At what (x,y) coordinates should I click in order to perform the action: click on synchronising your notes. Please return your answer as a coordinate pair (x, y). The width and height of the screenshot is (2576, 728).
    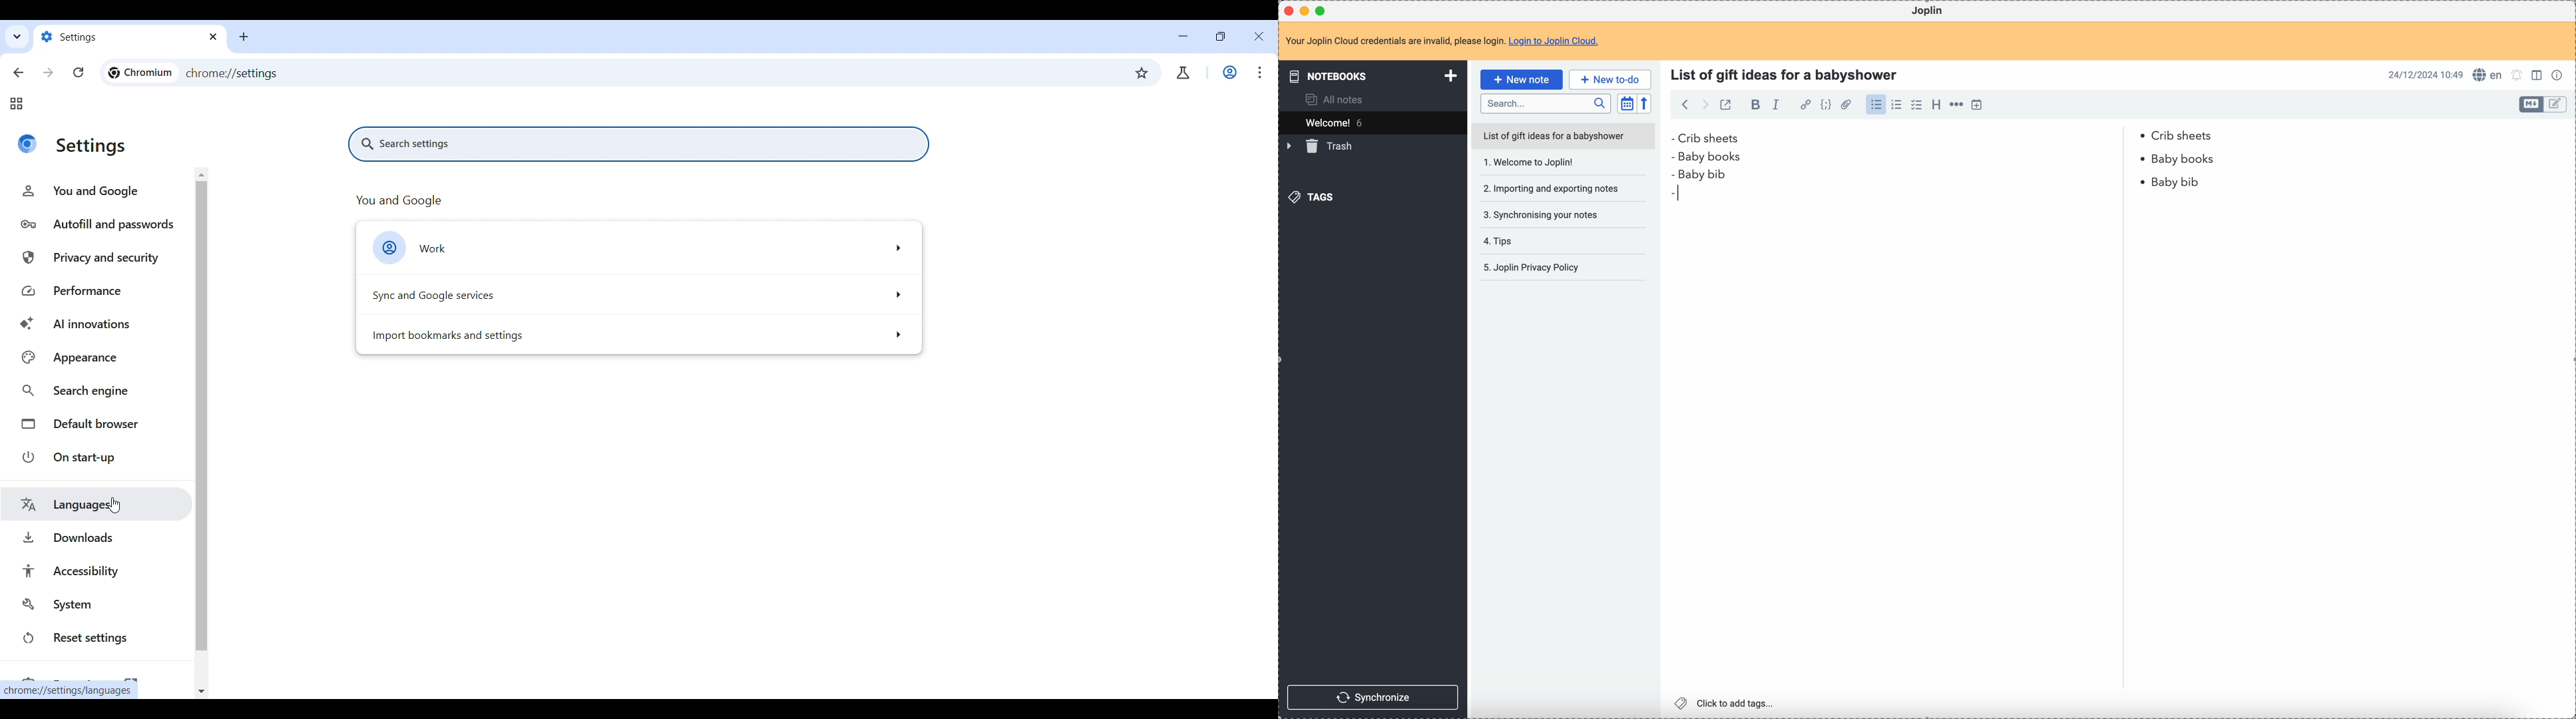
    Looking at the image, I should click on (1549, 215).